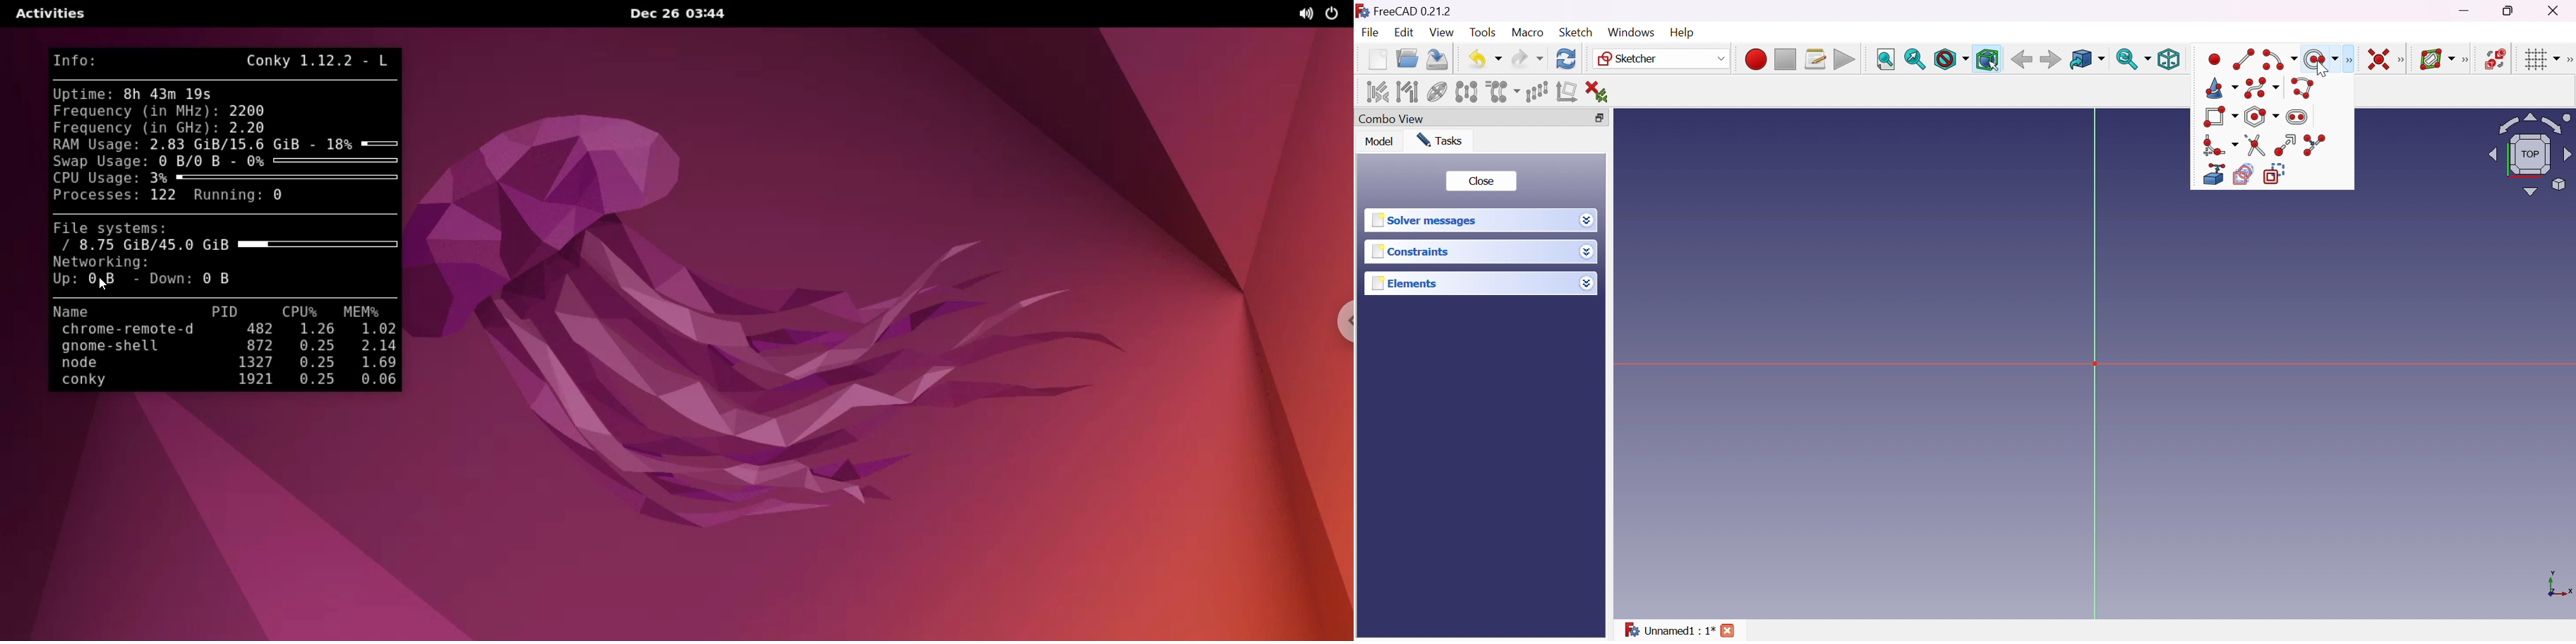  What do you see at coordinates (1378, 59) in the screenshot?
I see `New` at bounding box center [1378, 59].